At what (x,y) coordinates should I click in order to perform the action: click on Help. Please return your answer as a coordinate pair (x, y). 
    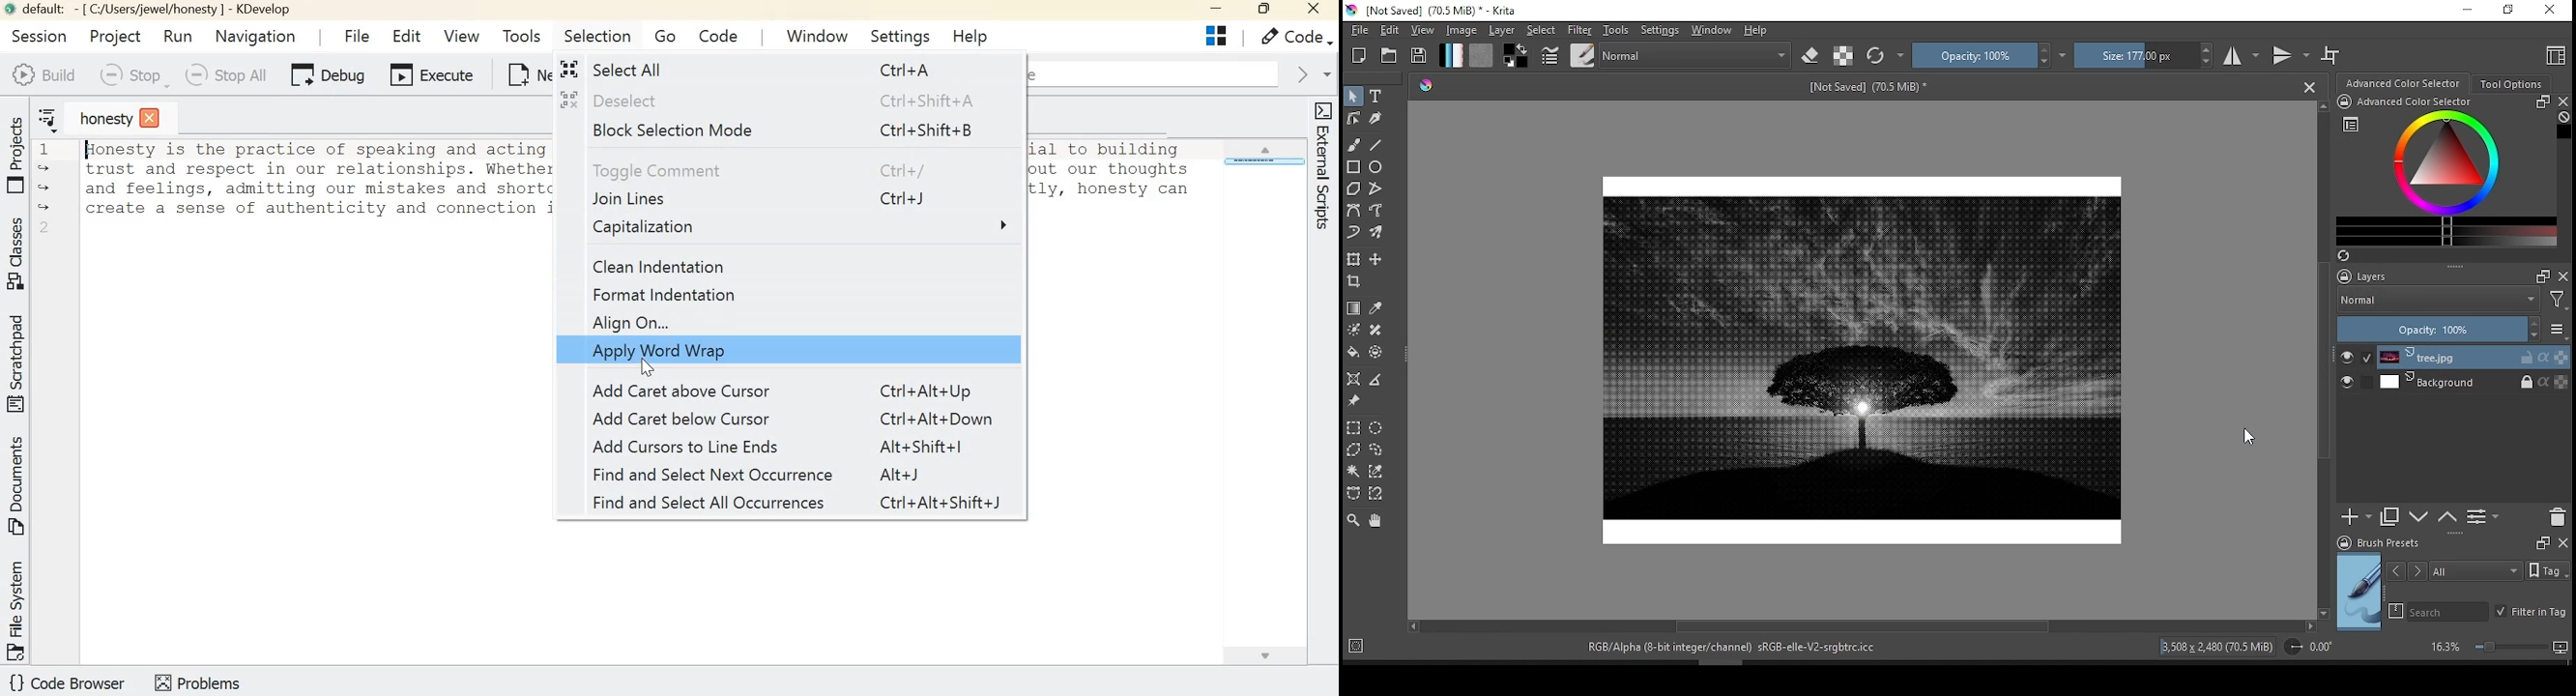
    Looking at the image, I should click on (971, 38).